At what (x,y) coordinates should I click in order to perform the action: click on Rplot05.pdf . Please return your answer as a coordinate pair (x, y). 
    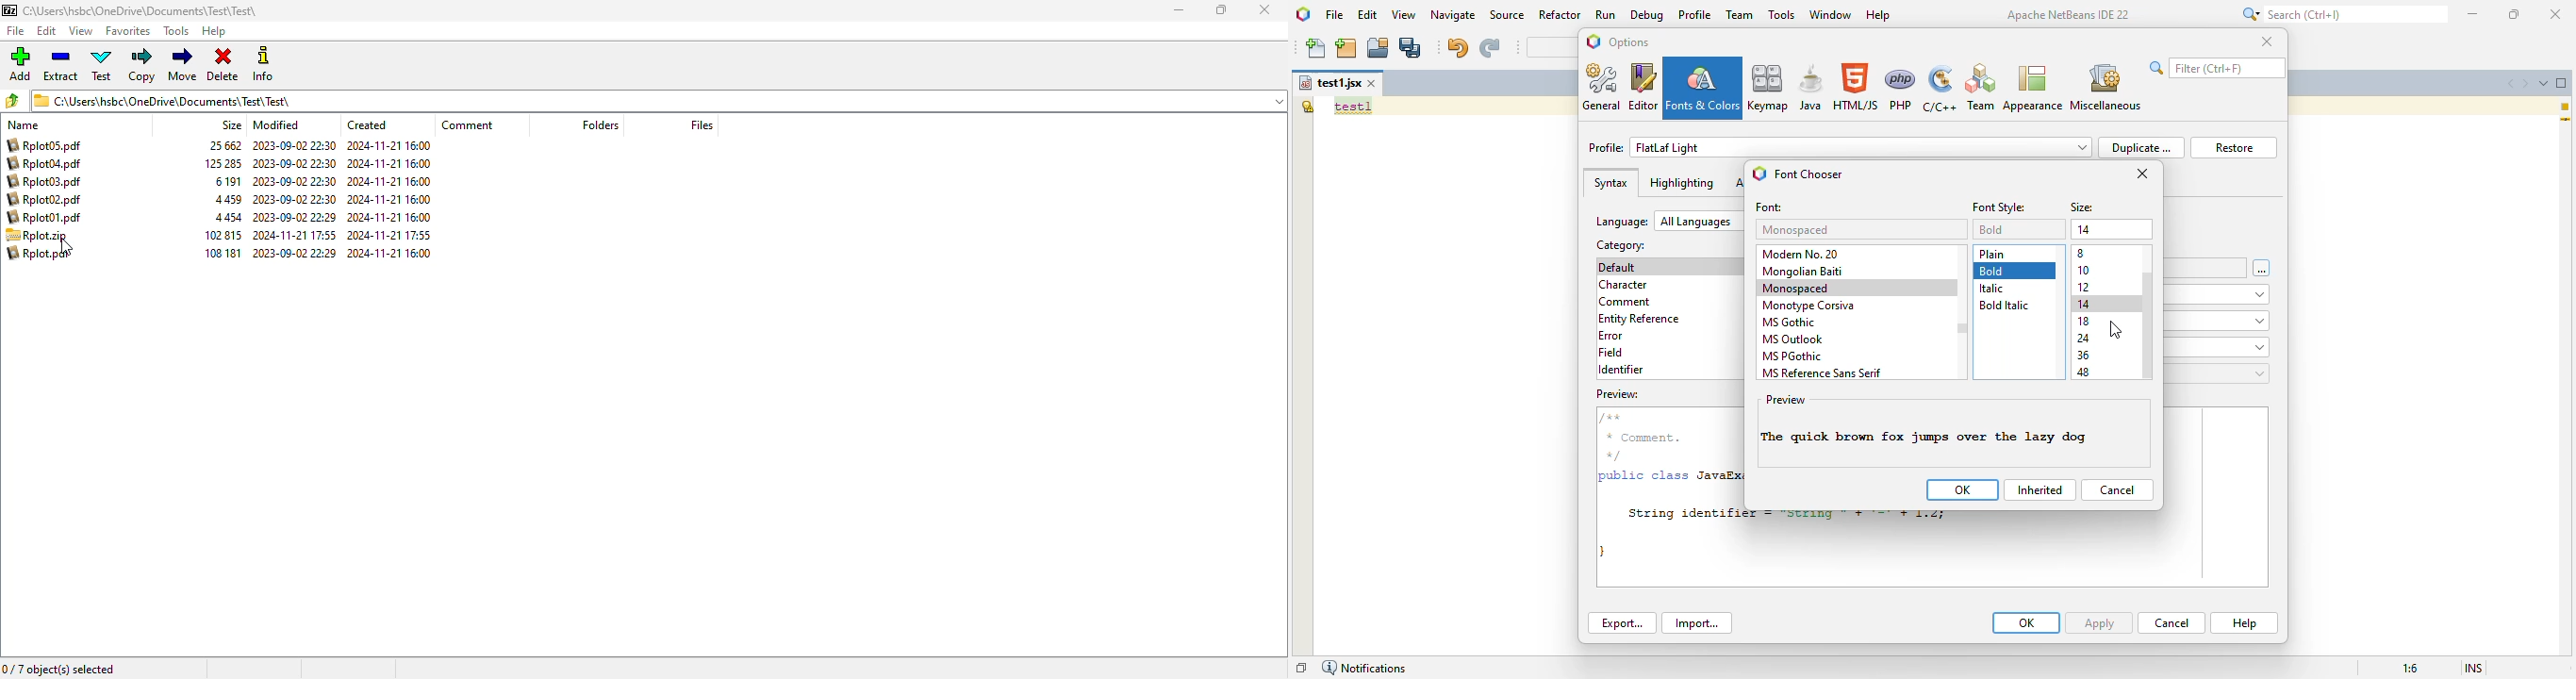
    Looking at the image, I should click on (53, 145).